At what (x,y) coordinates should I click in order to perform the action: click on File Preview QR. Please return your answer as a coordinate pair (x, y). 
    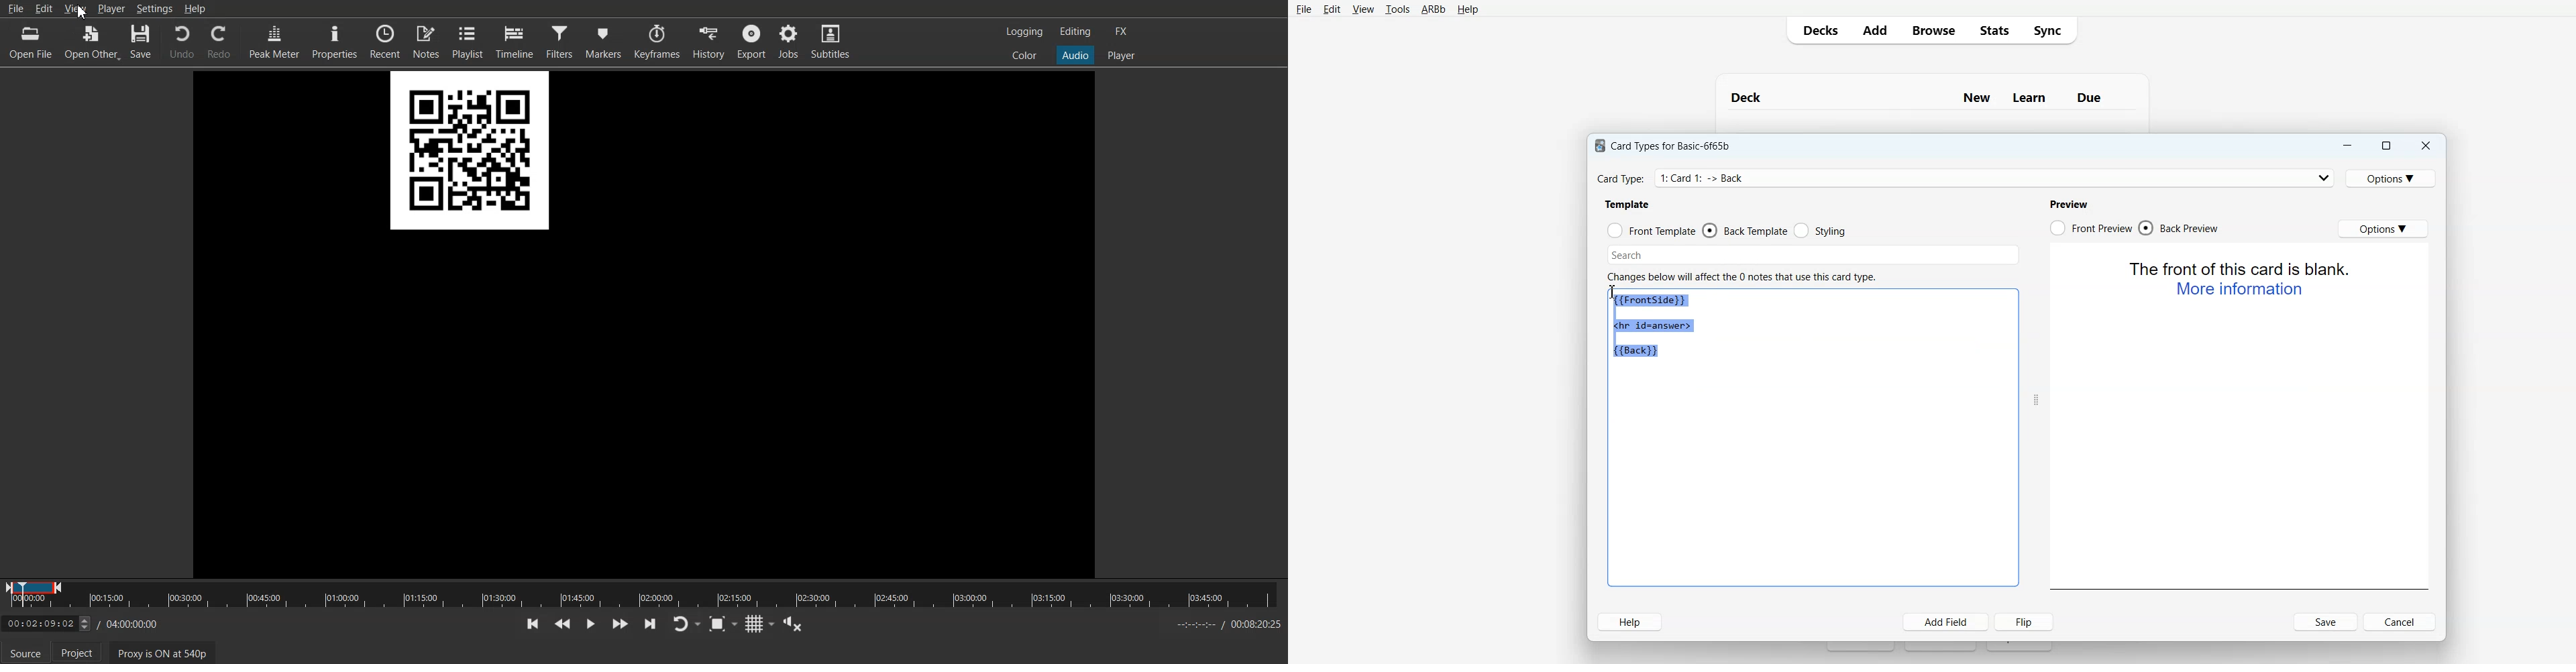
    Looking at the image, I should click on (470, 152).